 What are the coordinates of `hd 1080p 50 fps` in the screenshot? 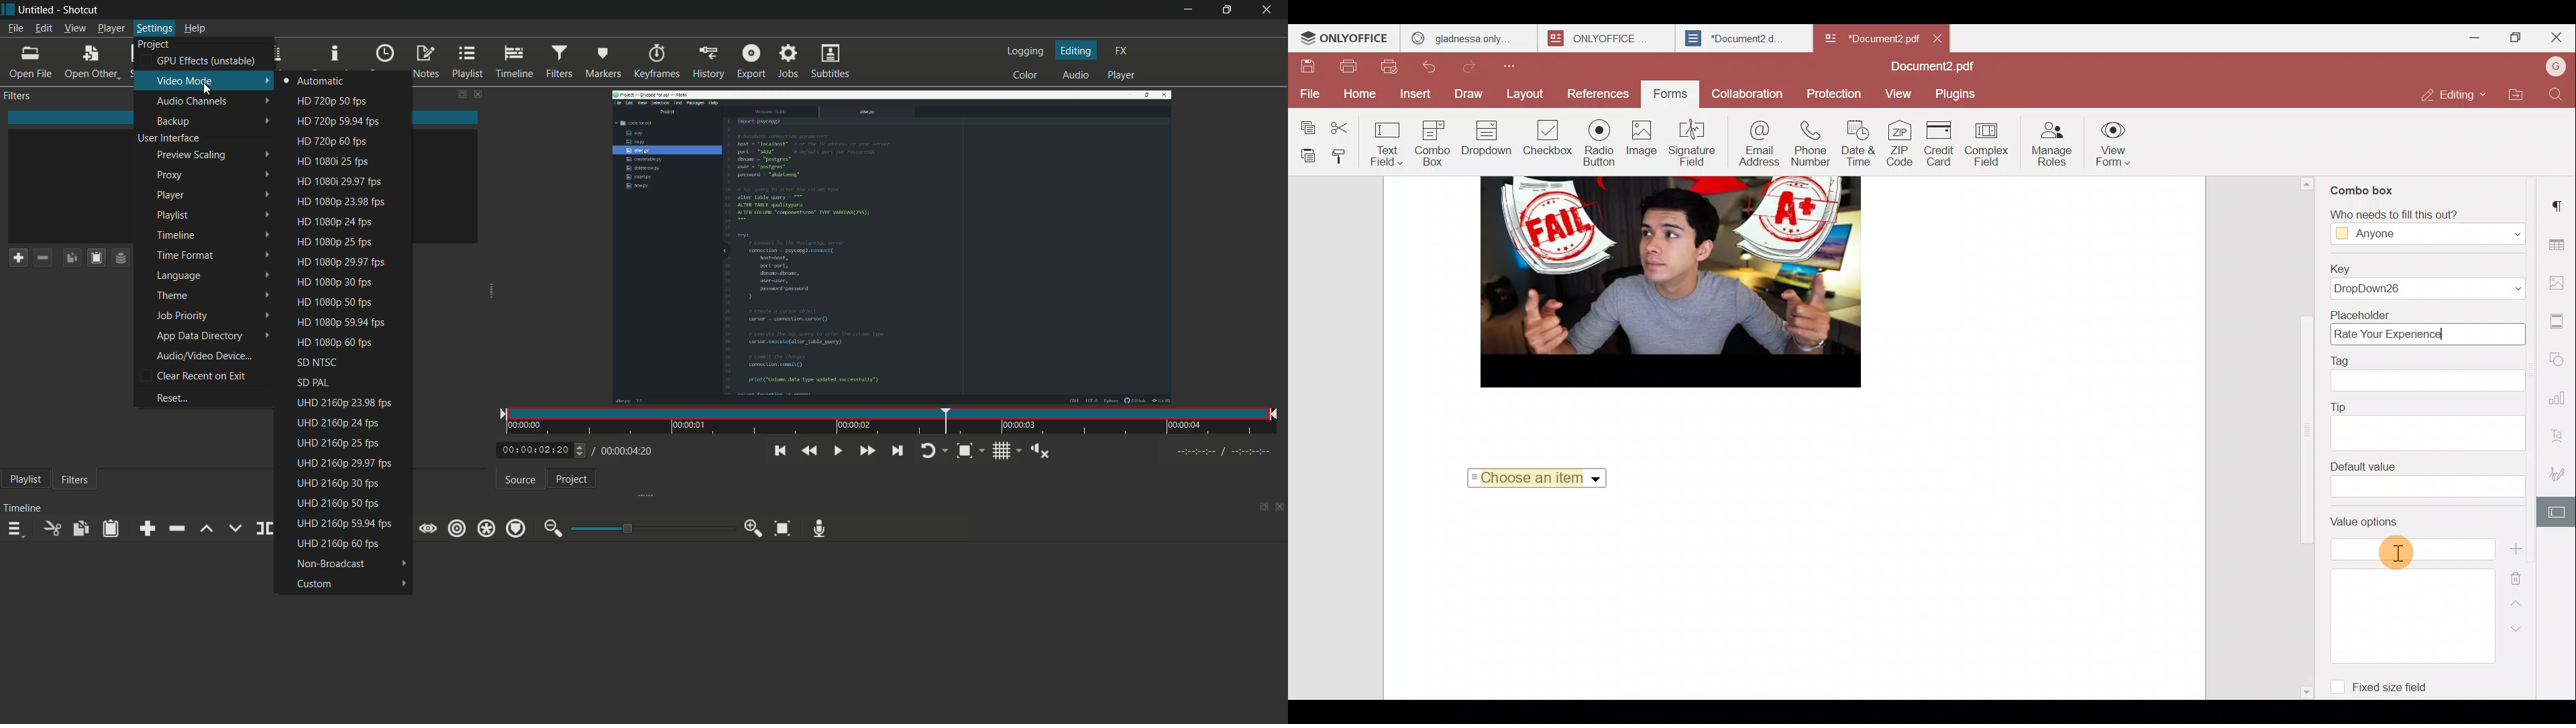 It's located at (344, 302).